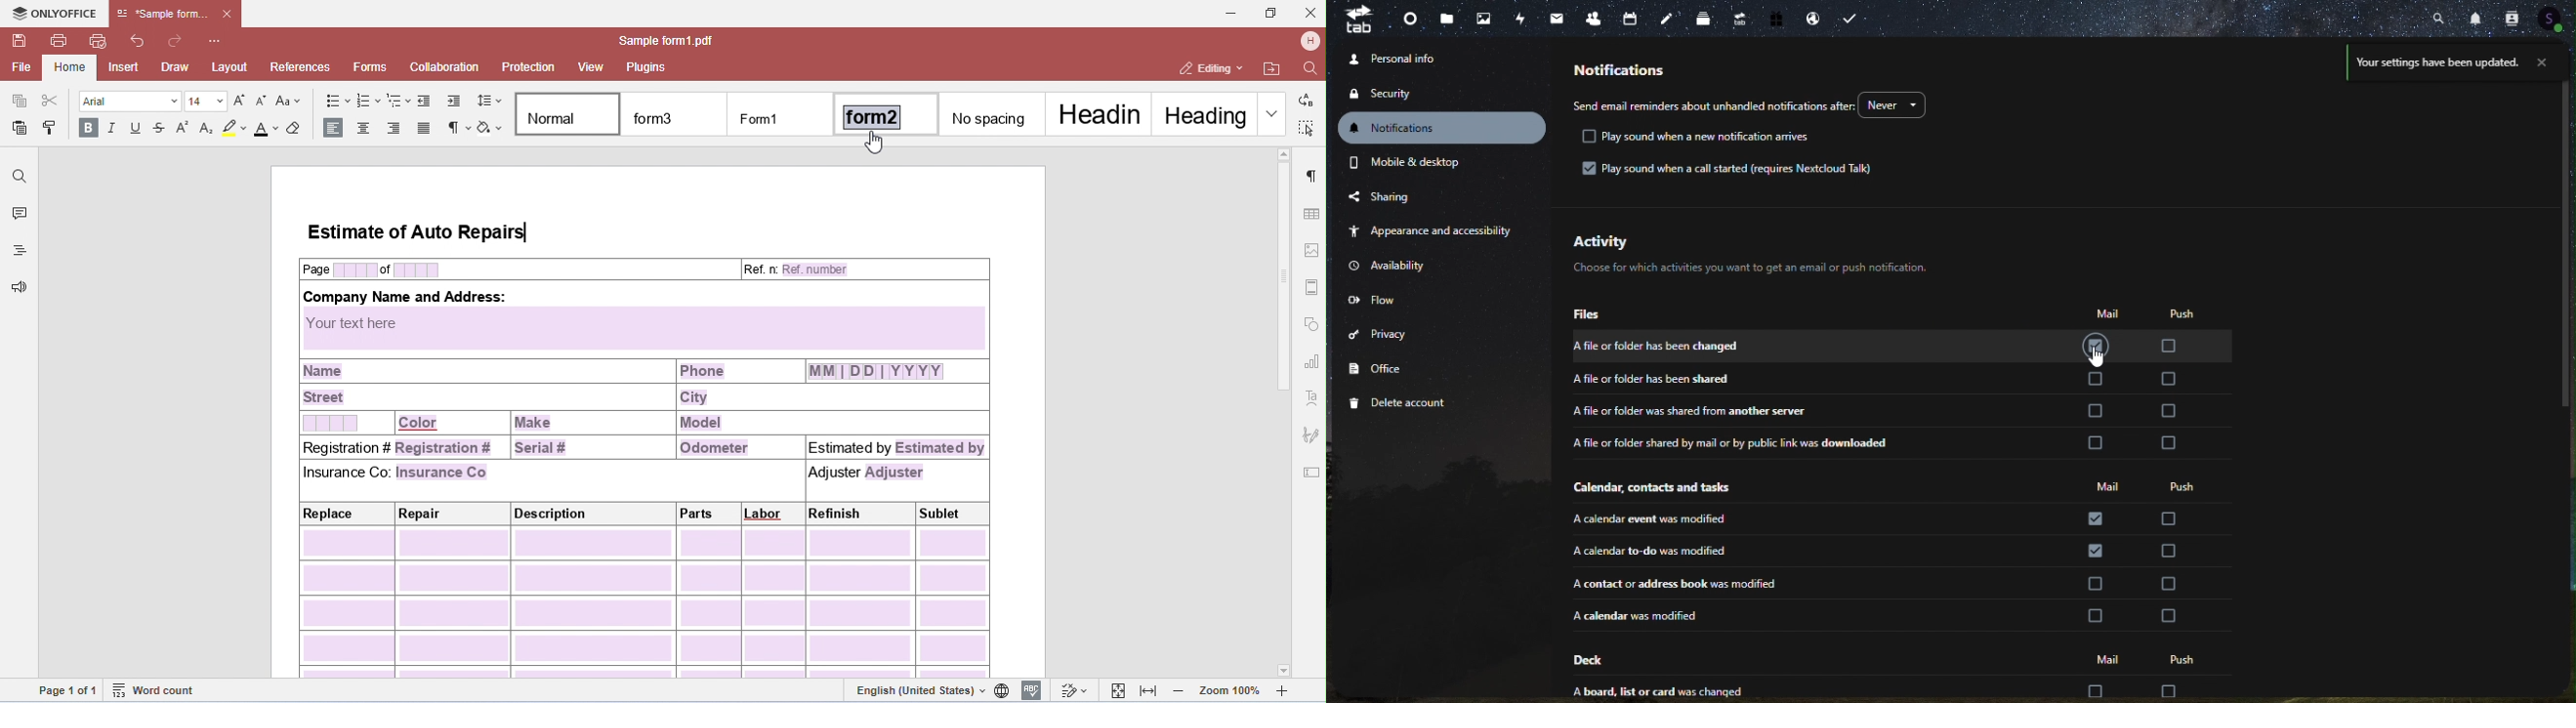  Describe the element at coordinates (1409, 21) in the screenshot. I see `dashboard` at that location.